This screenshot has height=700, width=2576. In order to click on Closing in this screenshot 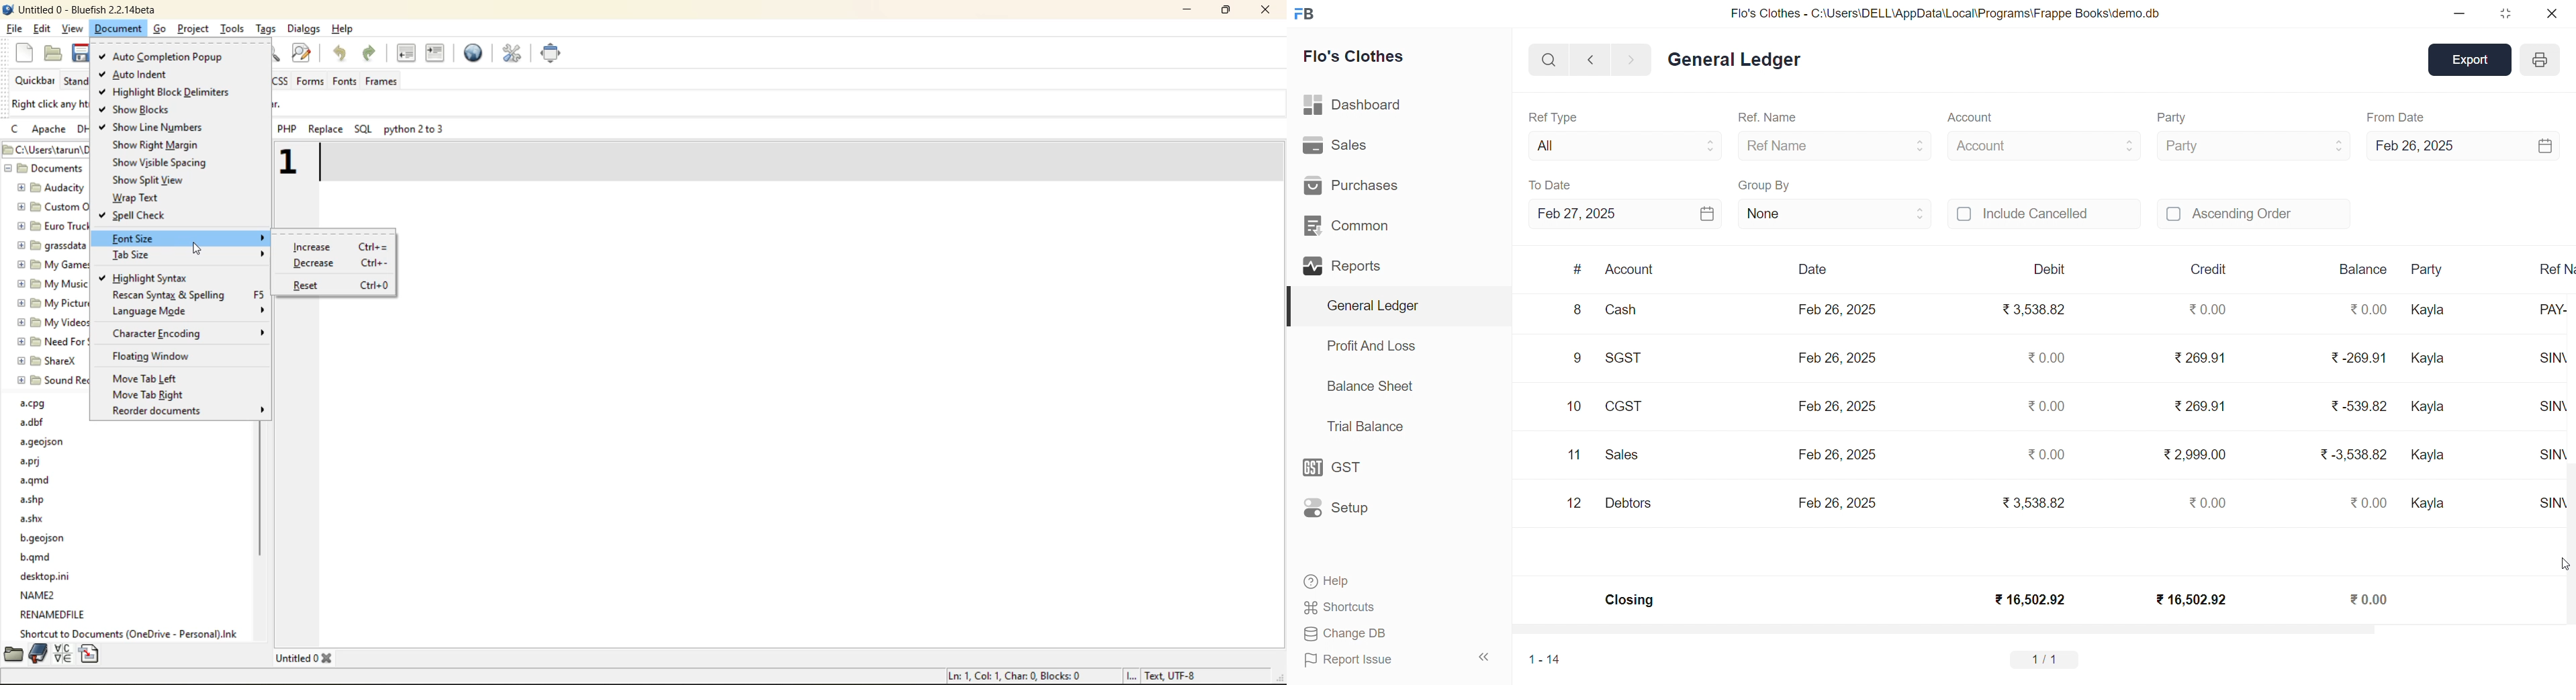, I will do `click(1630, 602)`.